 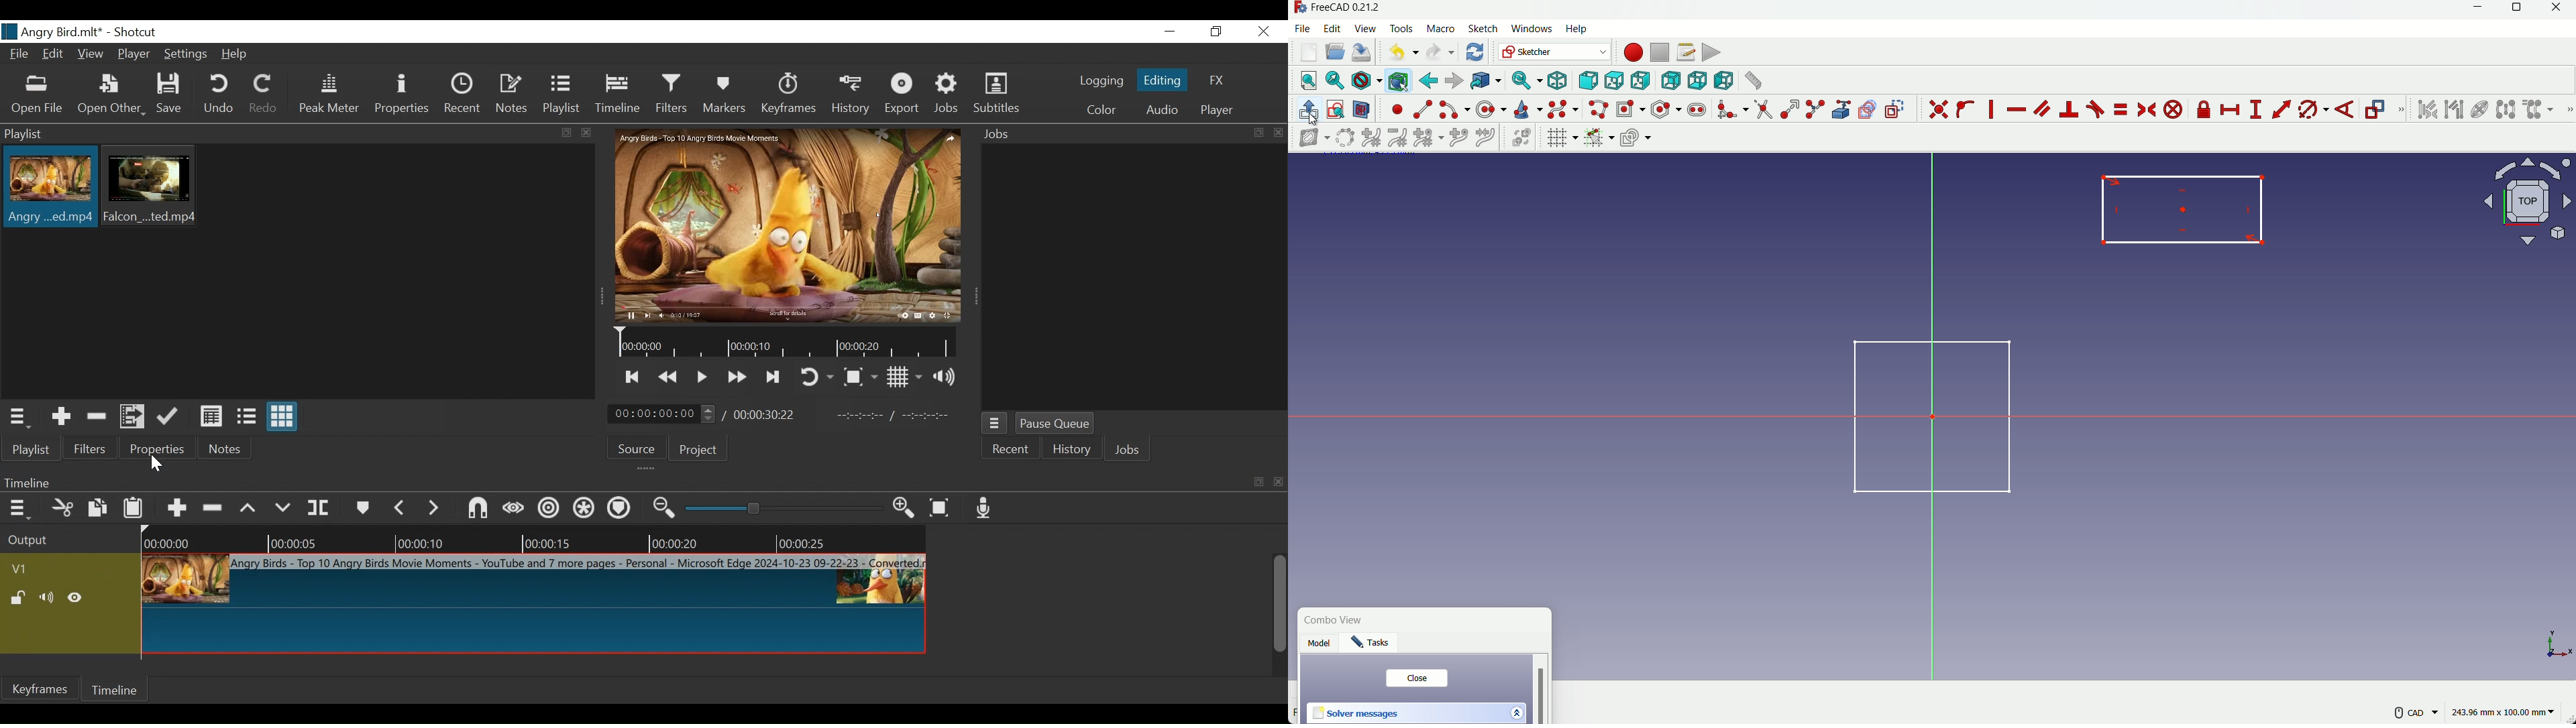 What do you see at coordinates (788, 96) in the screenshot?
I see `Keyframes` at bounding box center [788, 96].